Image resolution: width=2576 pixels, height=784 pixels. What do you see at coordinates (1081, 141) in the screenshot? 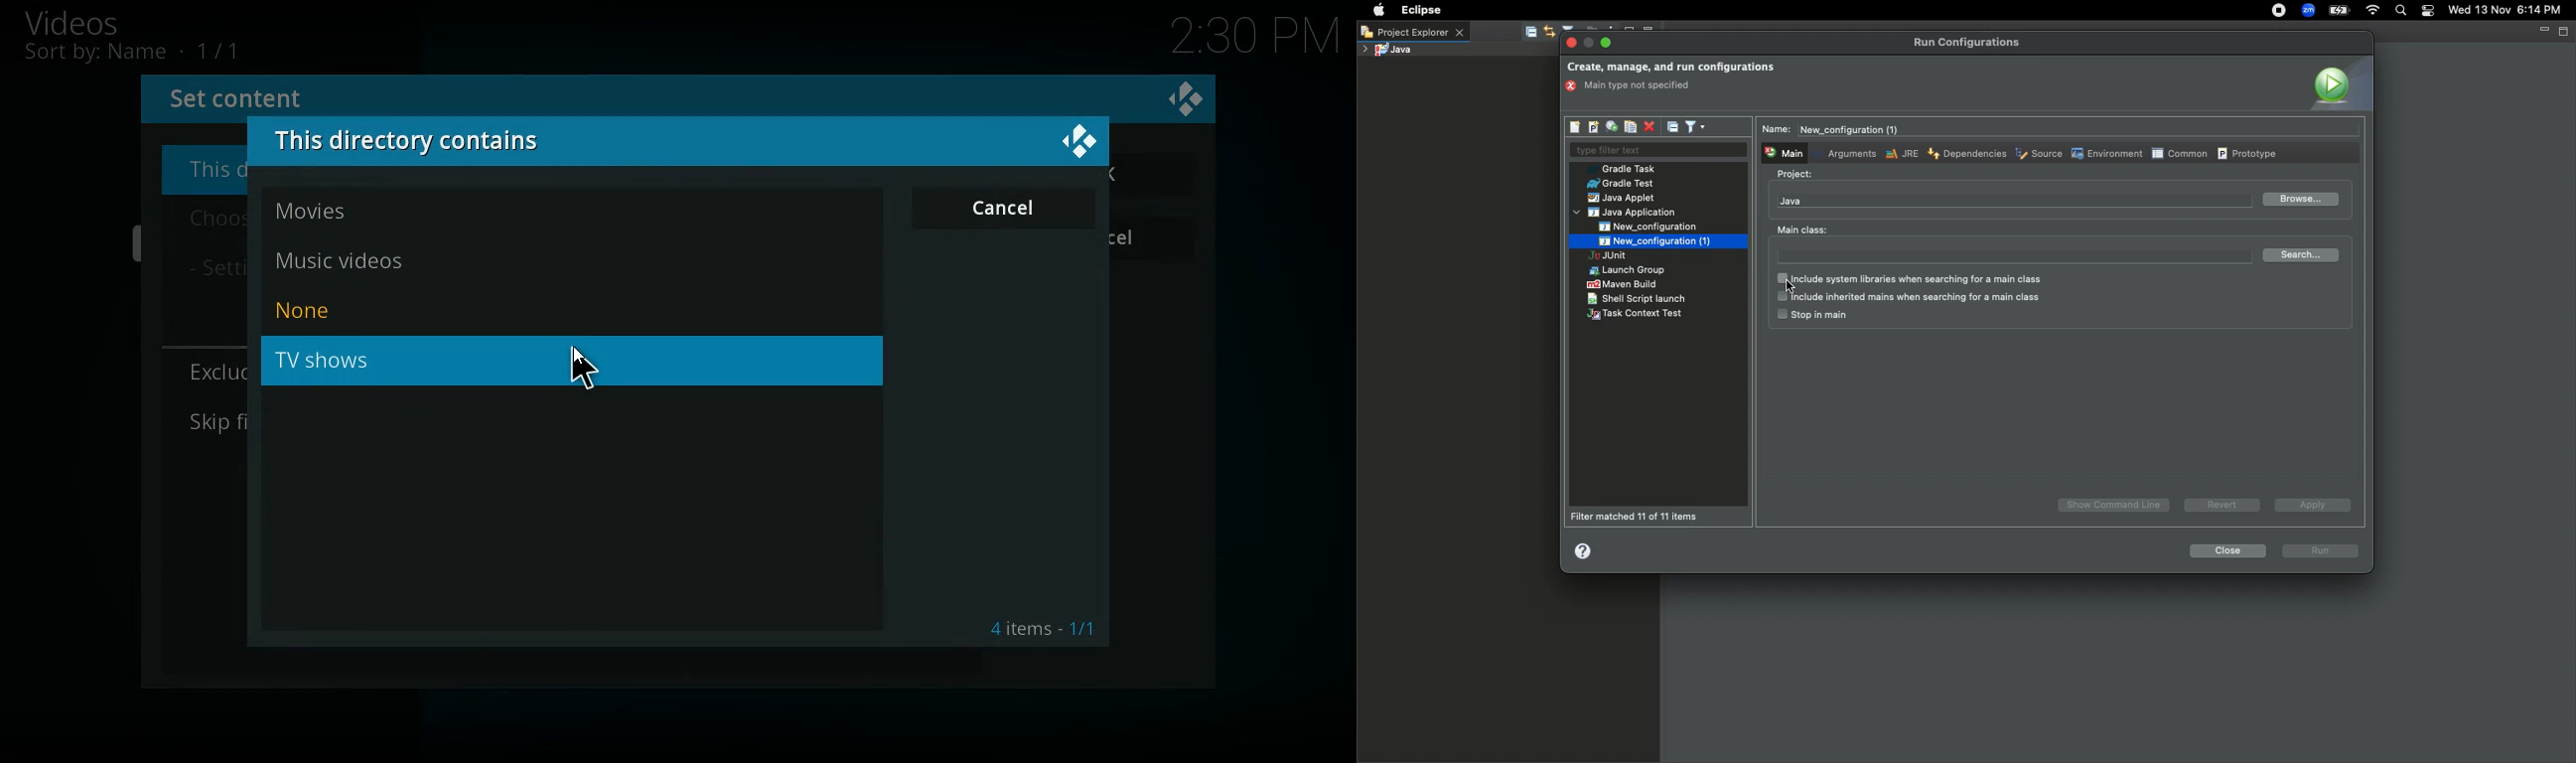
I see `kodi logo` at bounding box center [1081, 141].